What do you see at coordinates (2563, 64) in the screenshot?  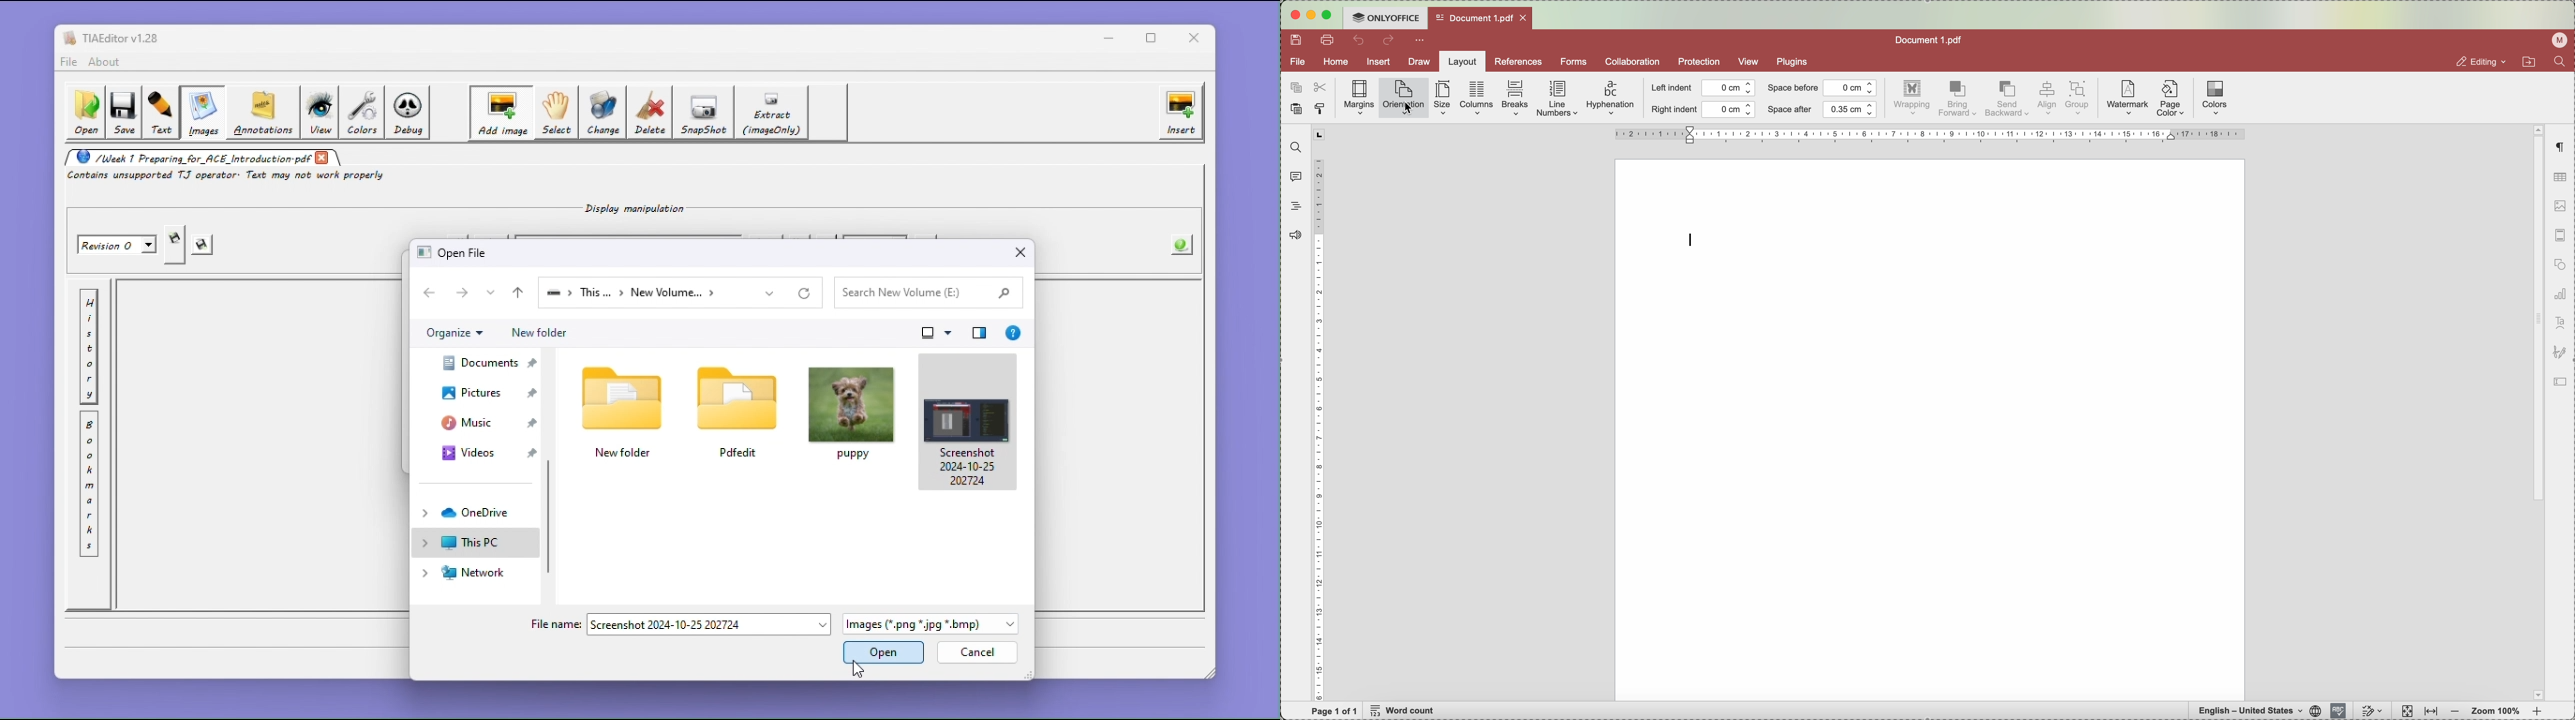 I see `find` at bounding box center [2563, 64].